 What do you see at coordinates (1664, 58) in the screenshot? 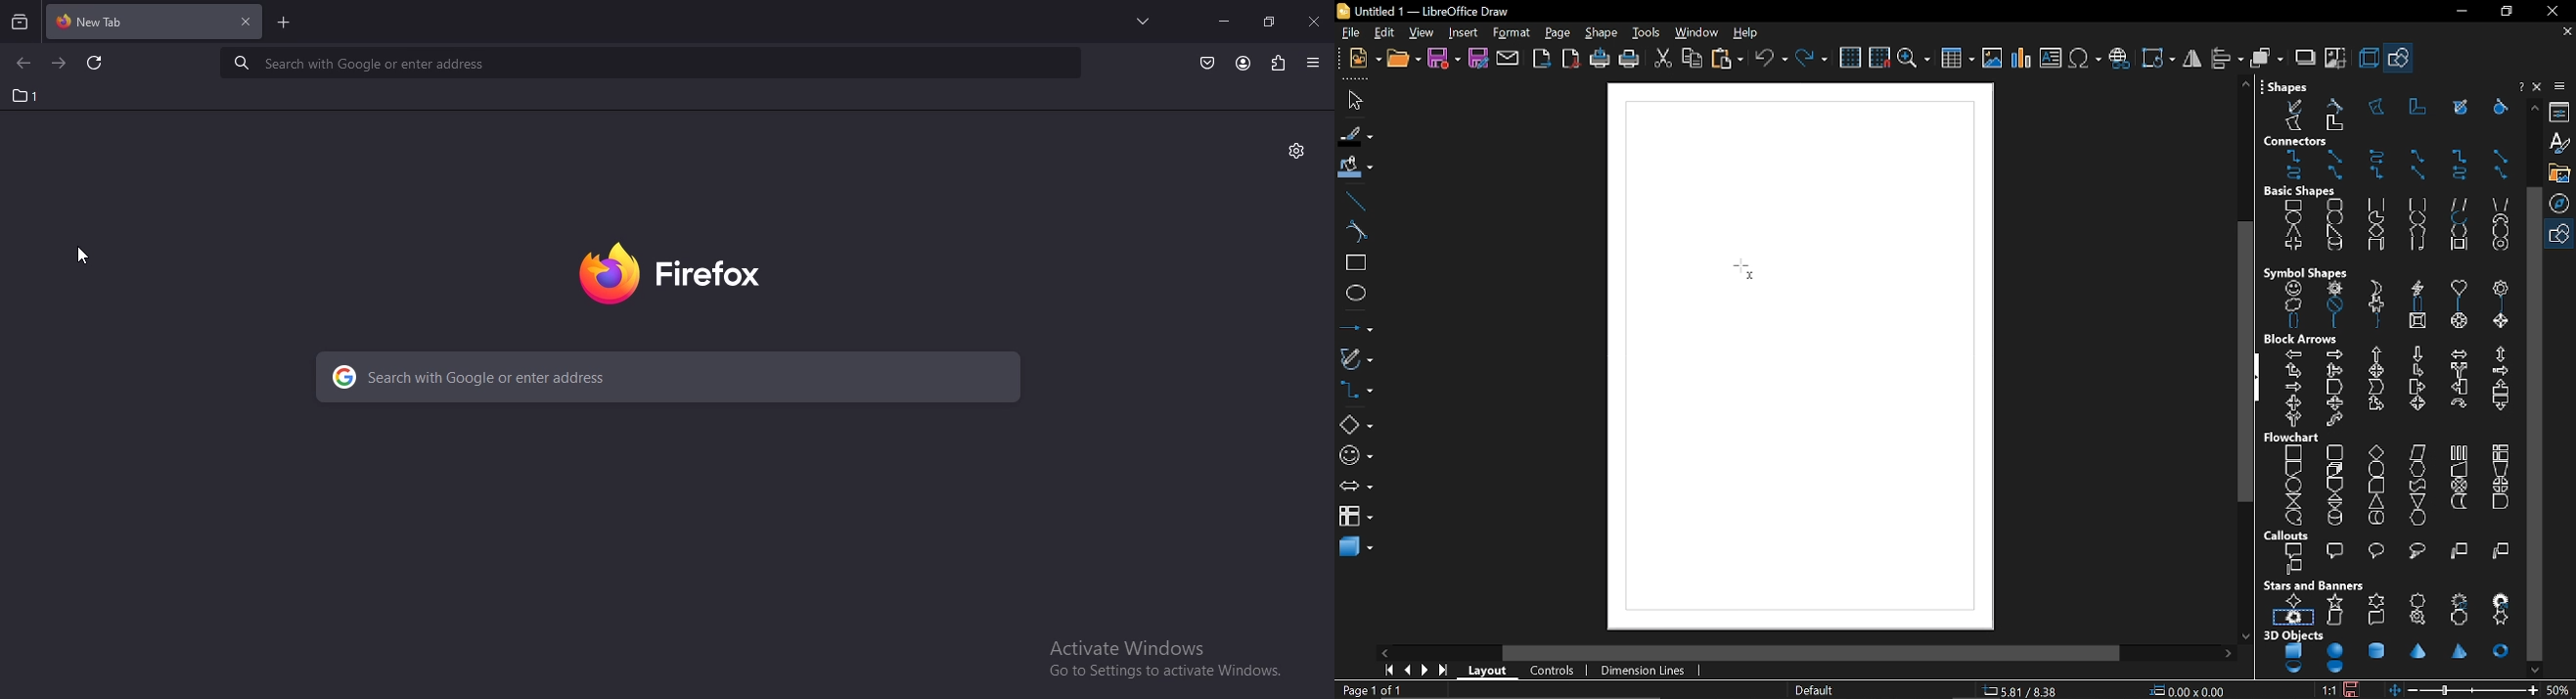
I see `cut` at bounding box center [1664, 58].